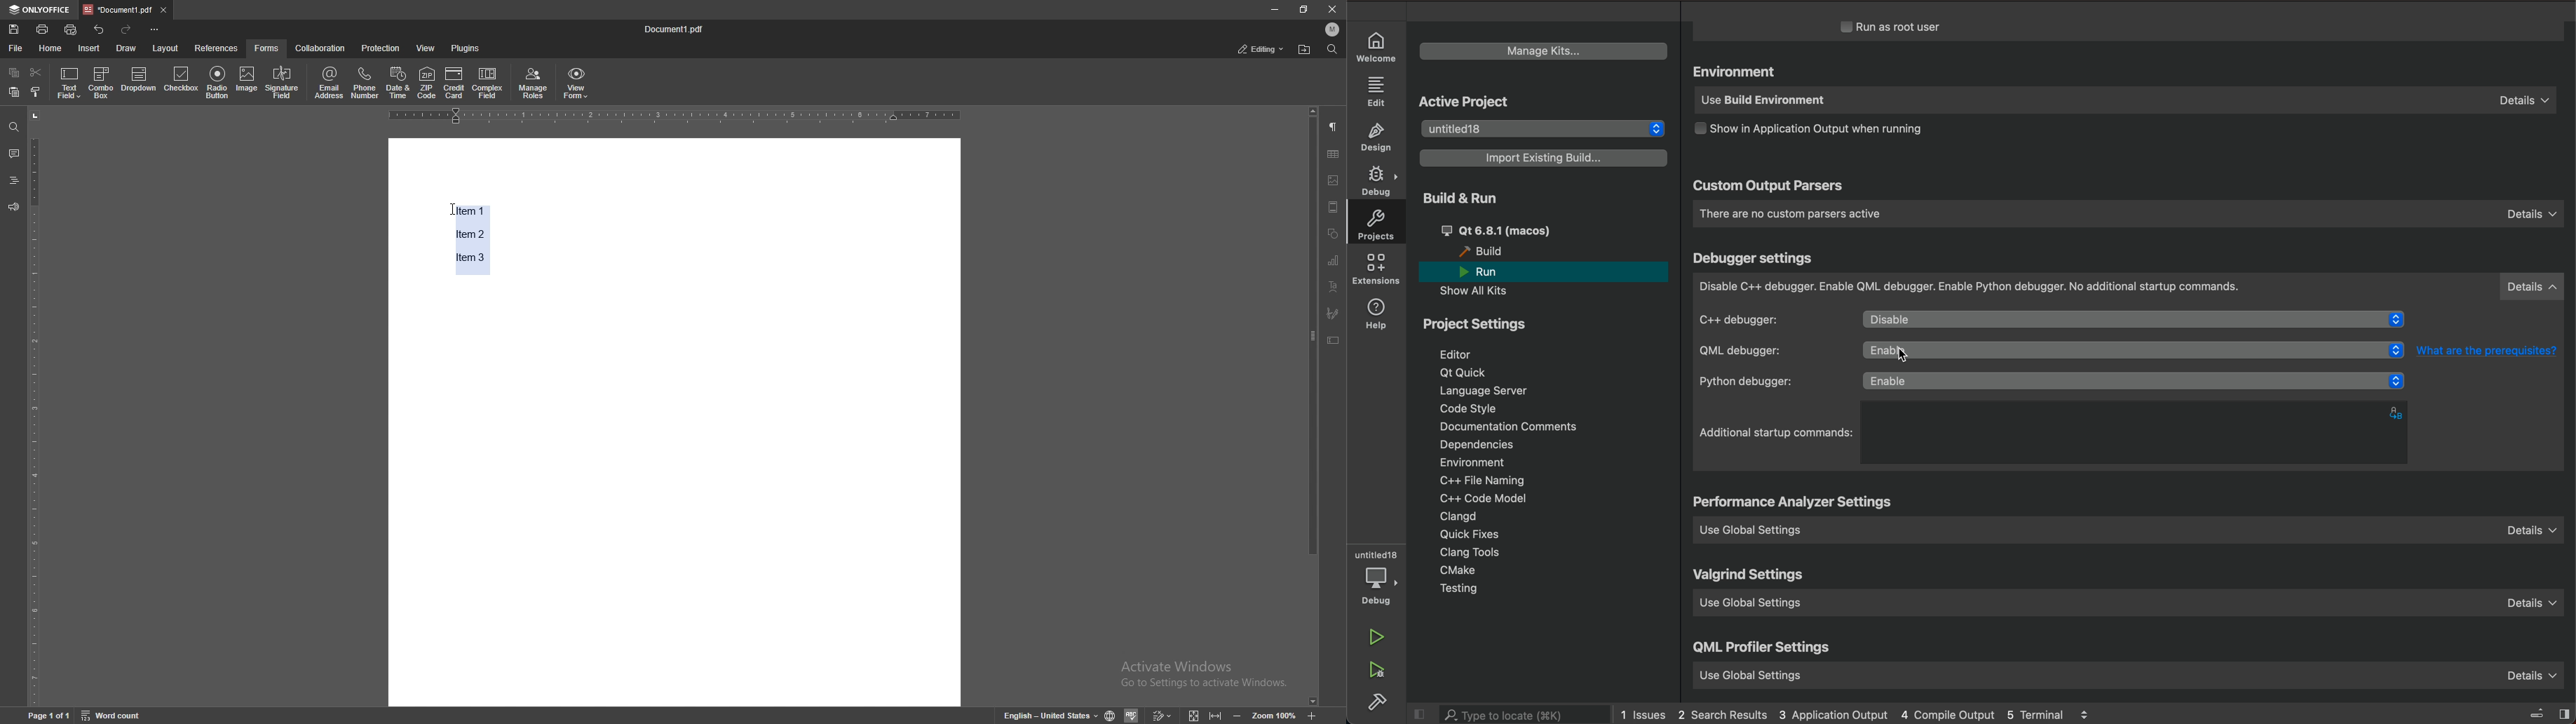 The image size is (2576, 728). What do you see at coordinates (41, 9) in the screenshot?
I see `onlyoffice` at bounding box center [41, 9].